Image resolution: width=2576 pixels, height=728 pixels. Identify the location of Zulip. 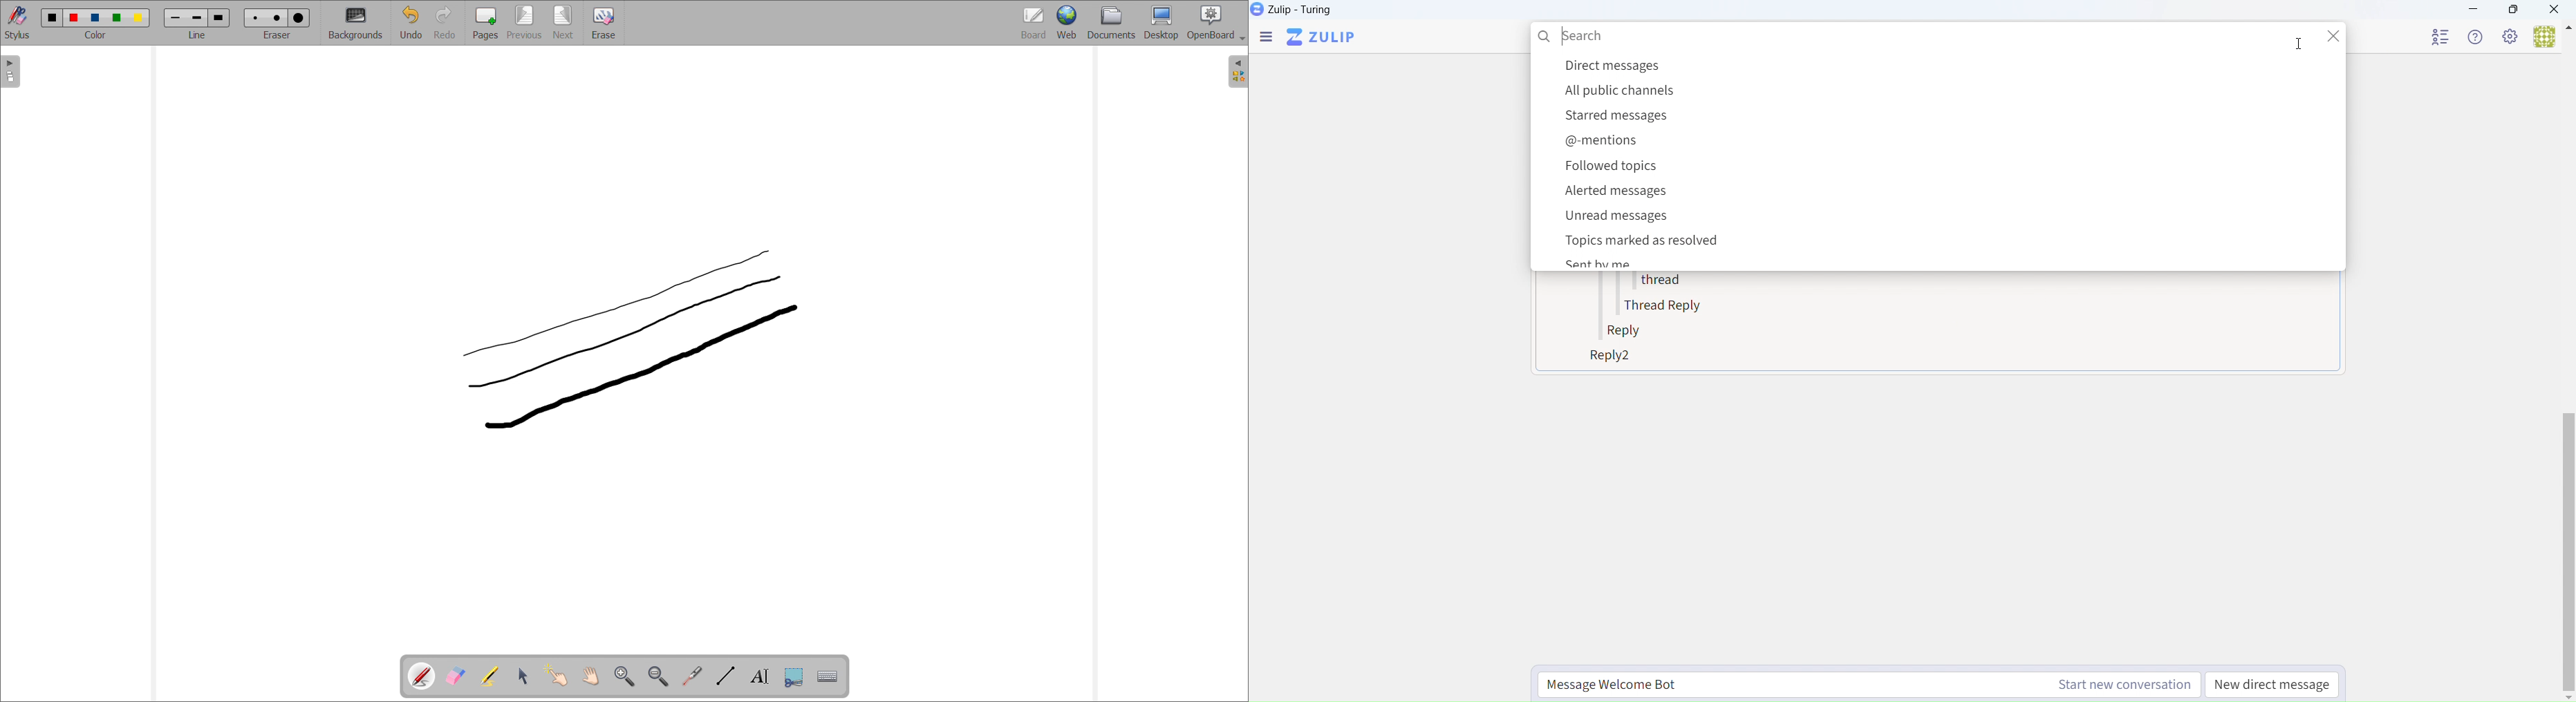
(1321, 39).